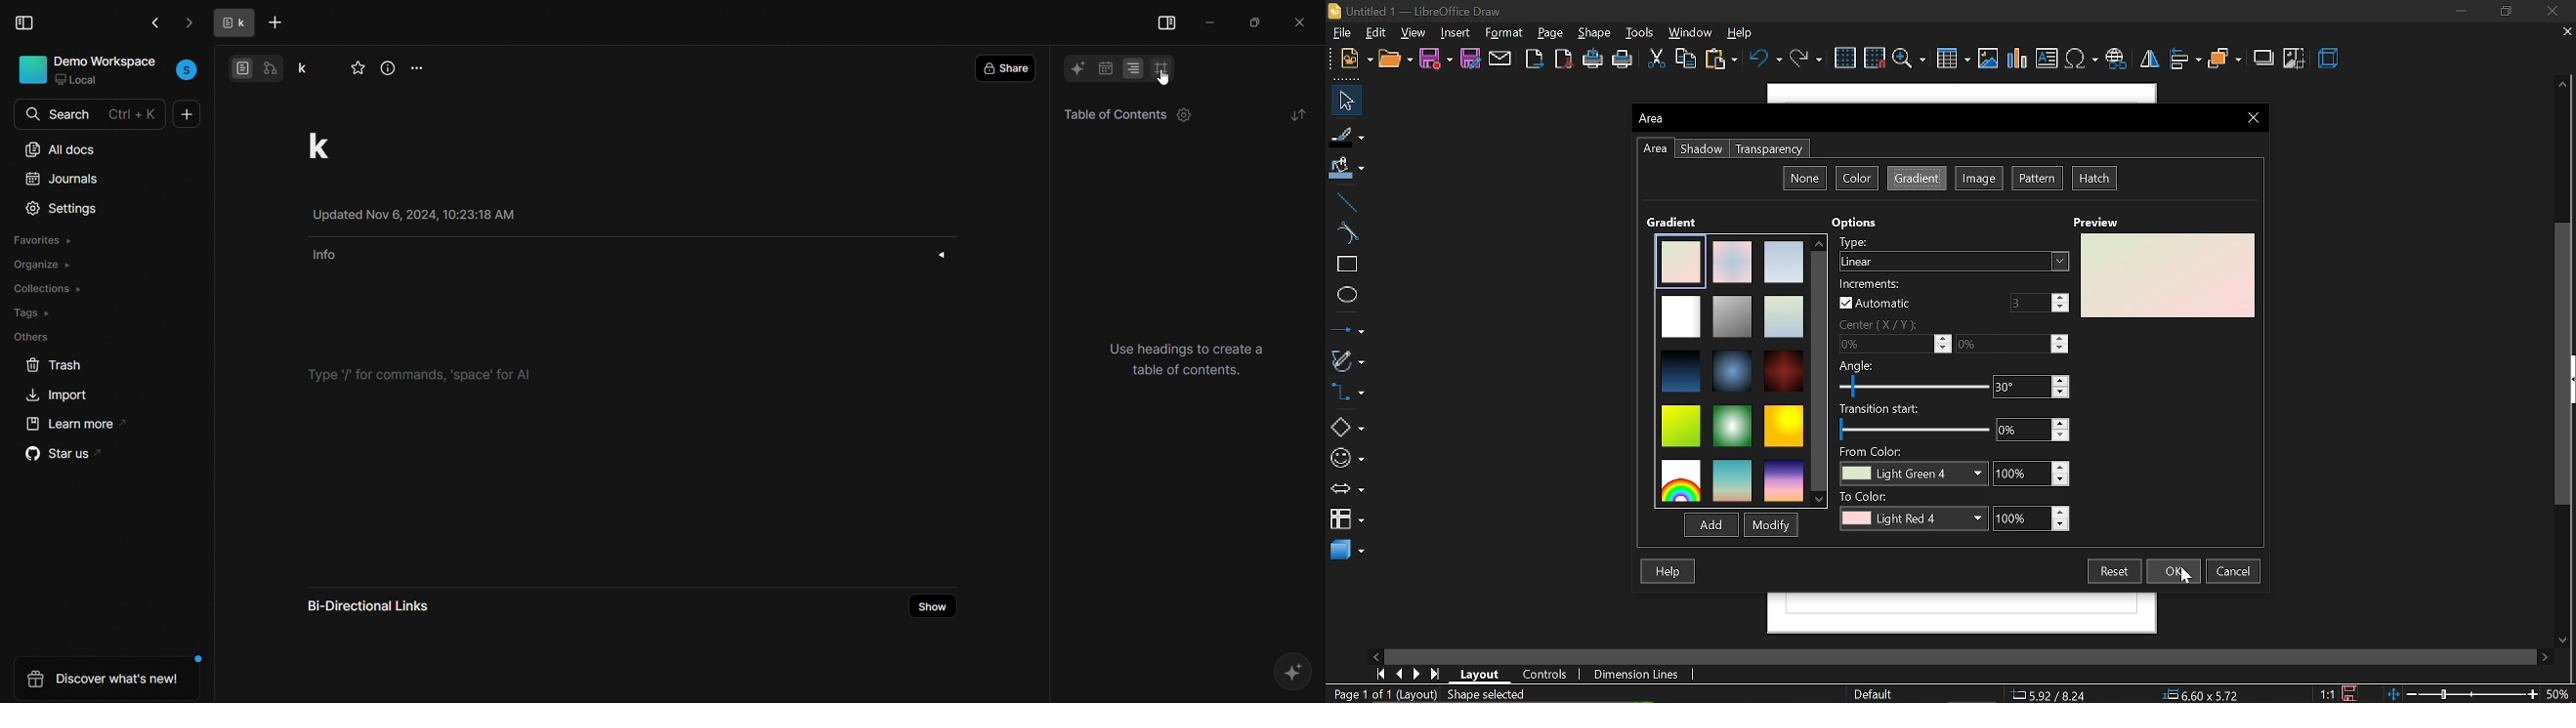  Describe the element at coordinates (2264, 60) in the screenshot. I see `shadow` at that location.